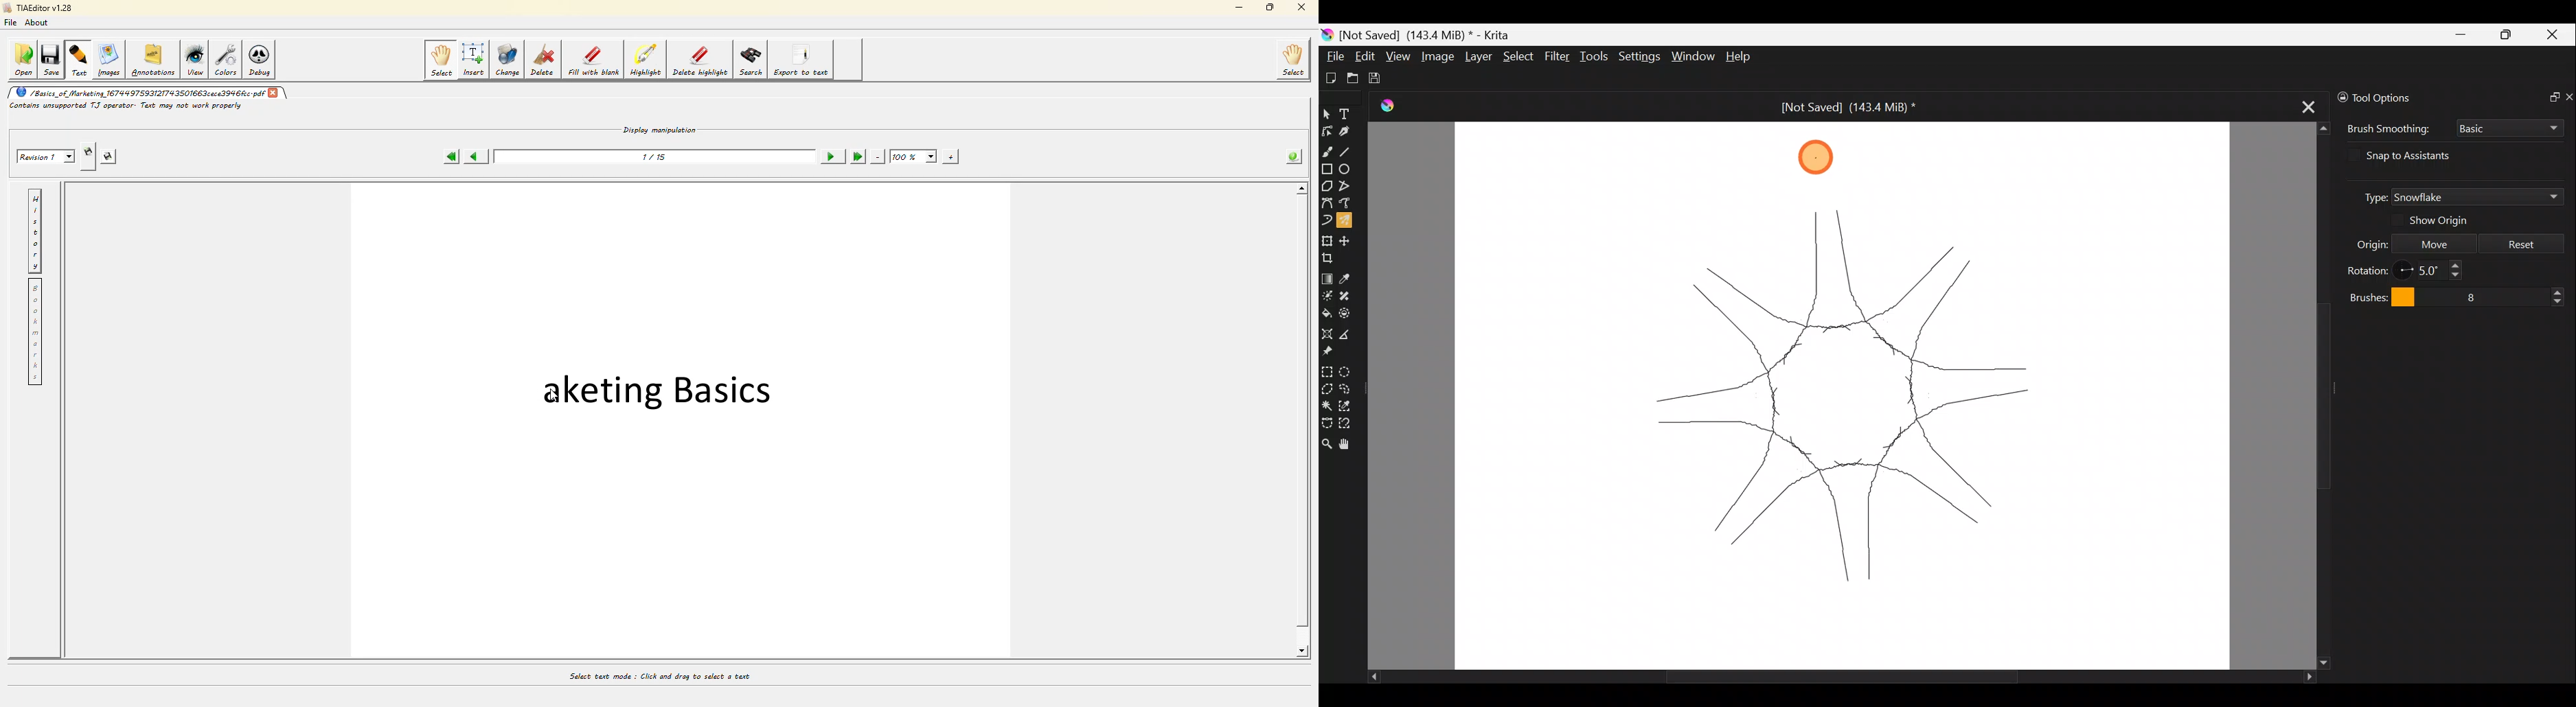 This screenshot has width=2576, height=728. Describe the element at coordinates (1331, 78) in the screenshot. I see `Create new document` at that location.